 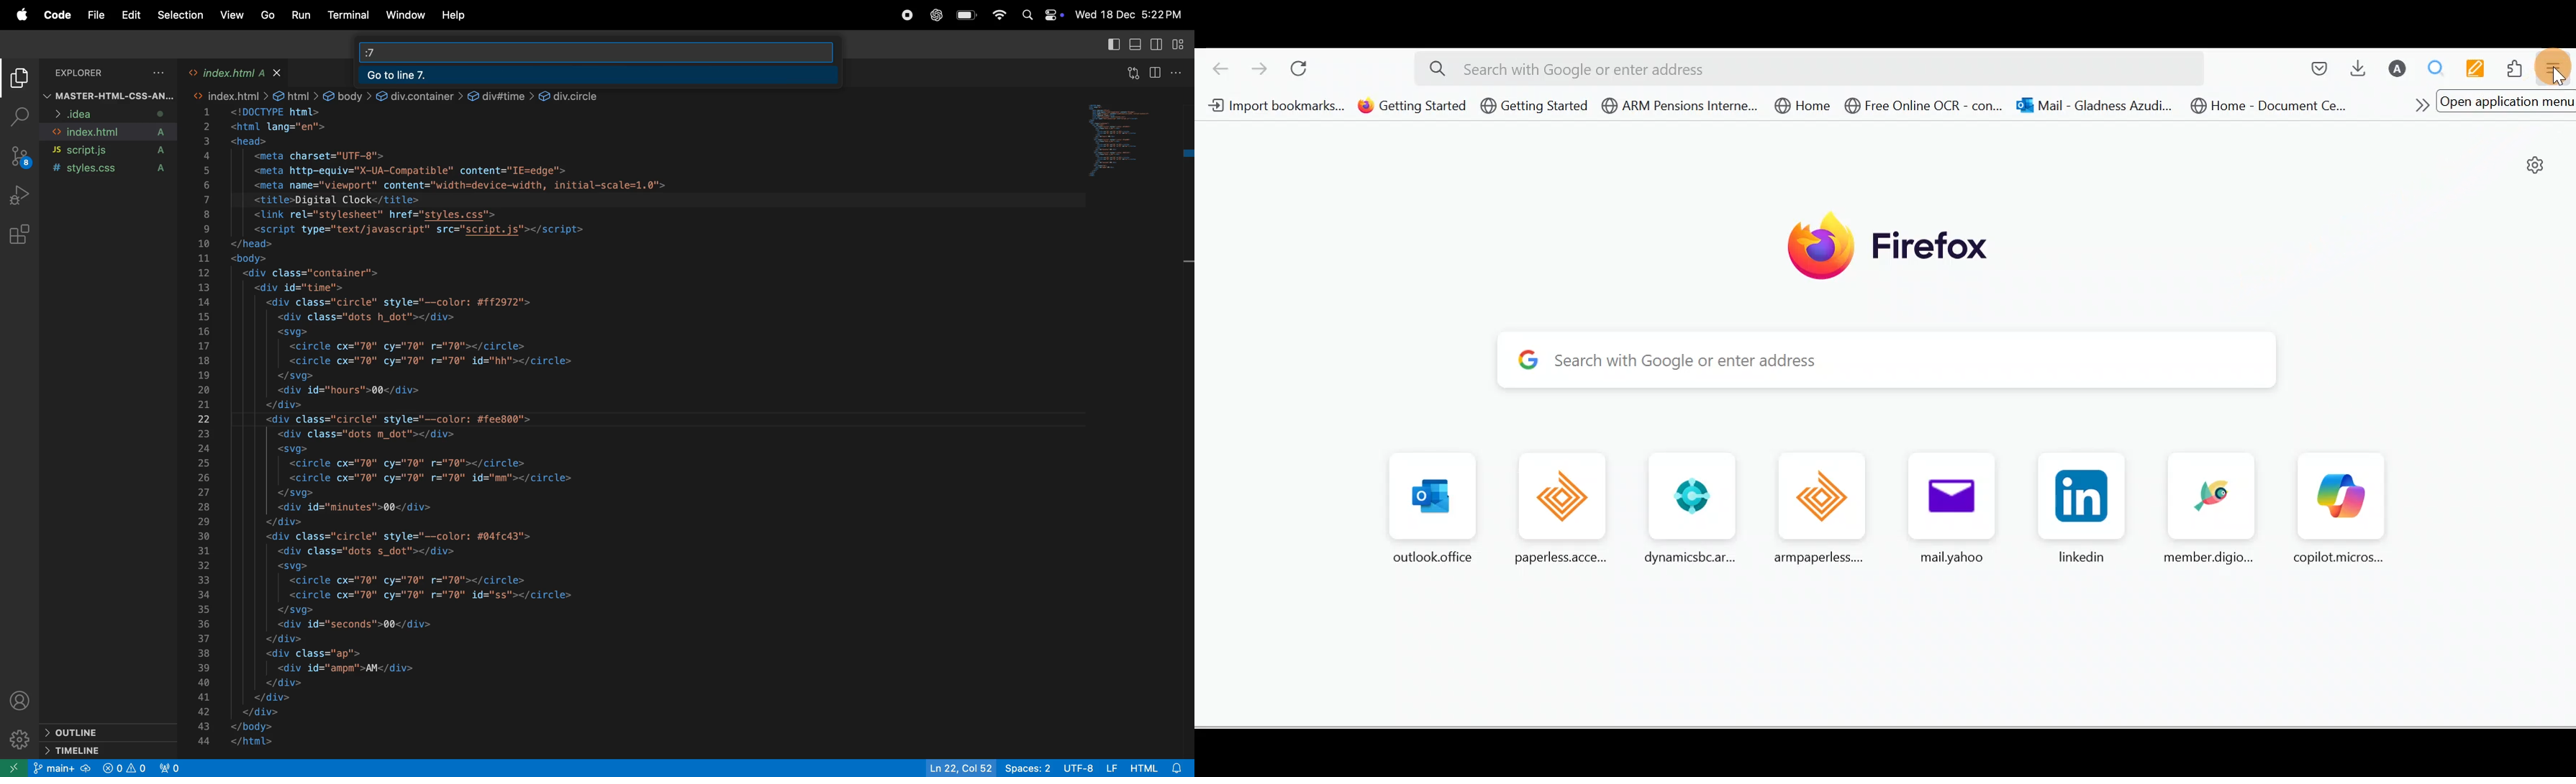 What do you see at coordinates (2416, 103) in the screenshot?
I see `Show more bookmarks` at bounding box center [2416, 103].